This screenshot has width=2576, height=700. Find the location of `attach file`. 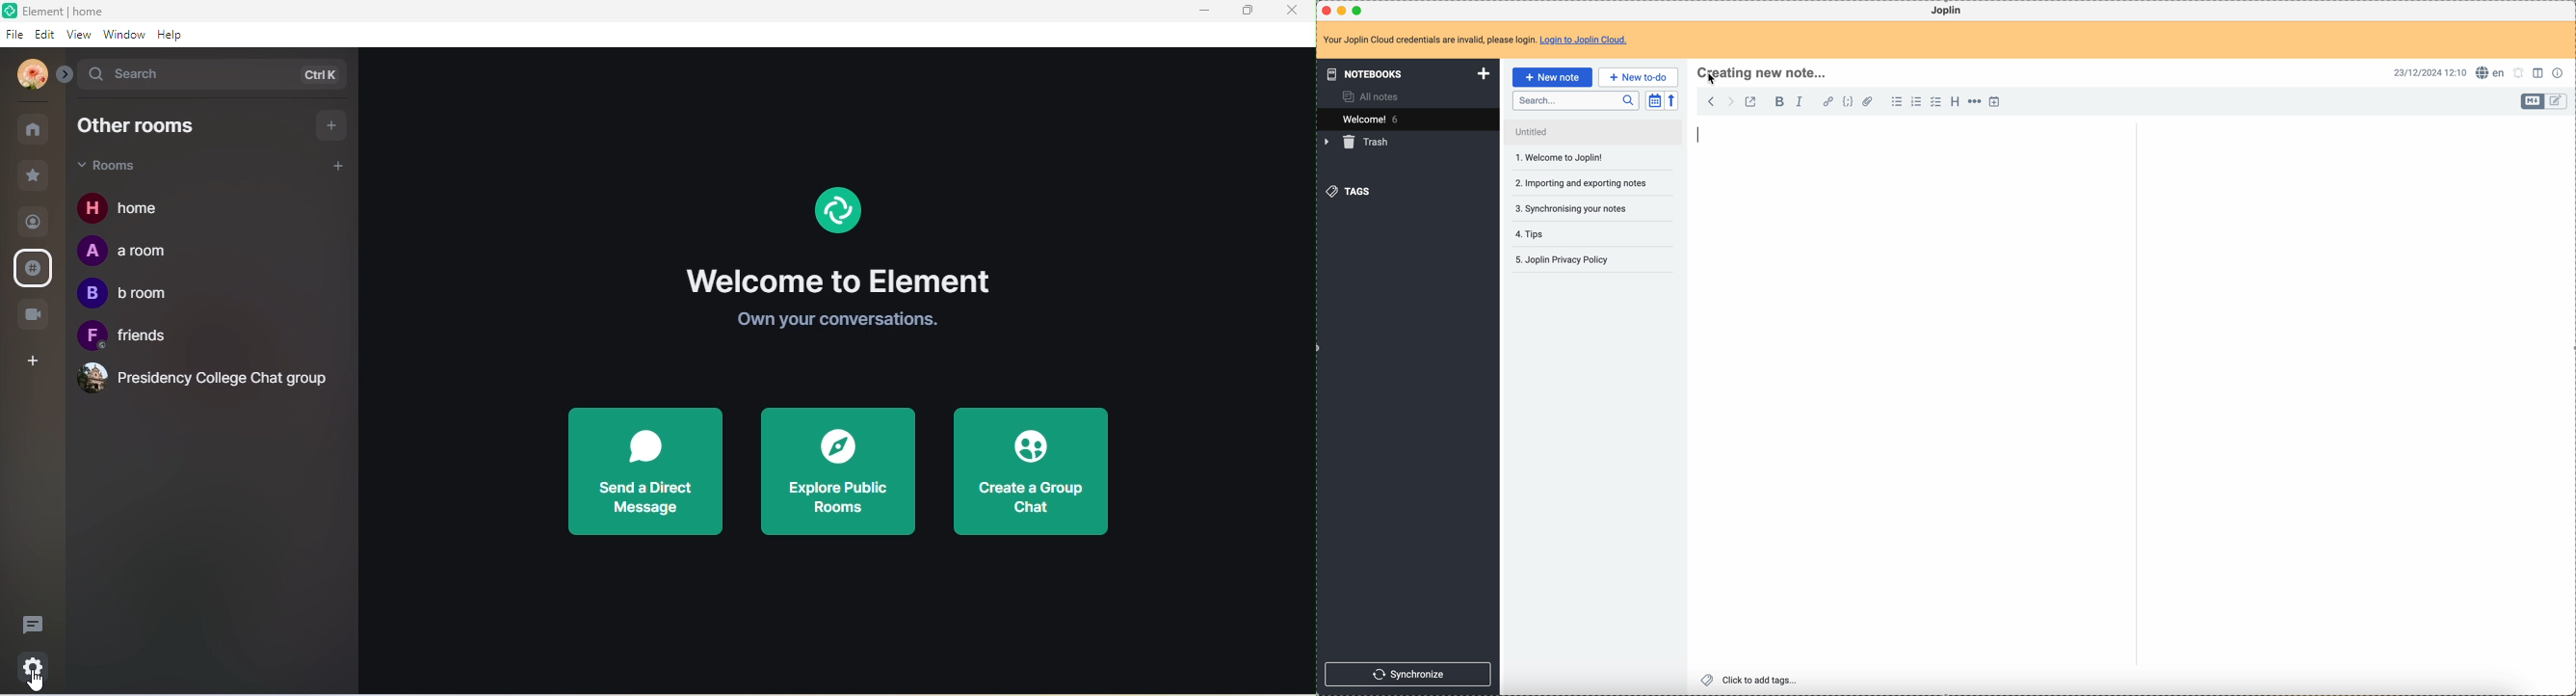

attach file is located at coordinates (1867, 102).